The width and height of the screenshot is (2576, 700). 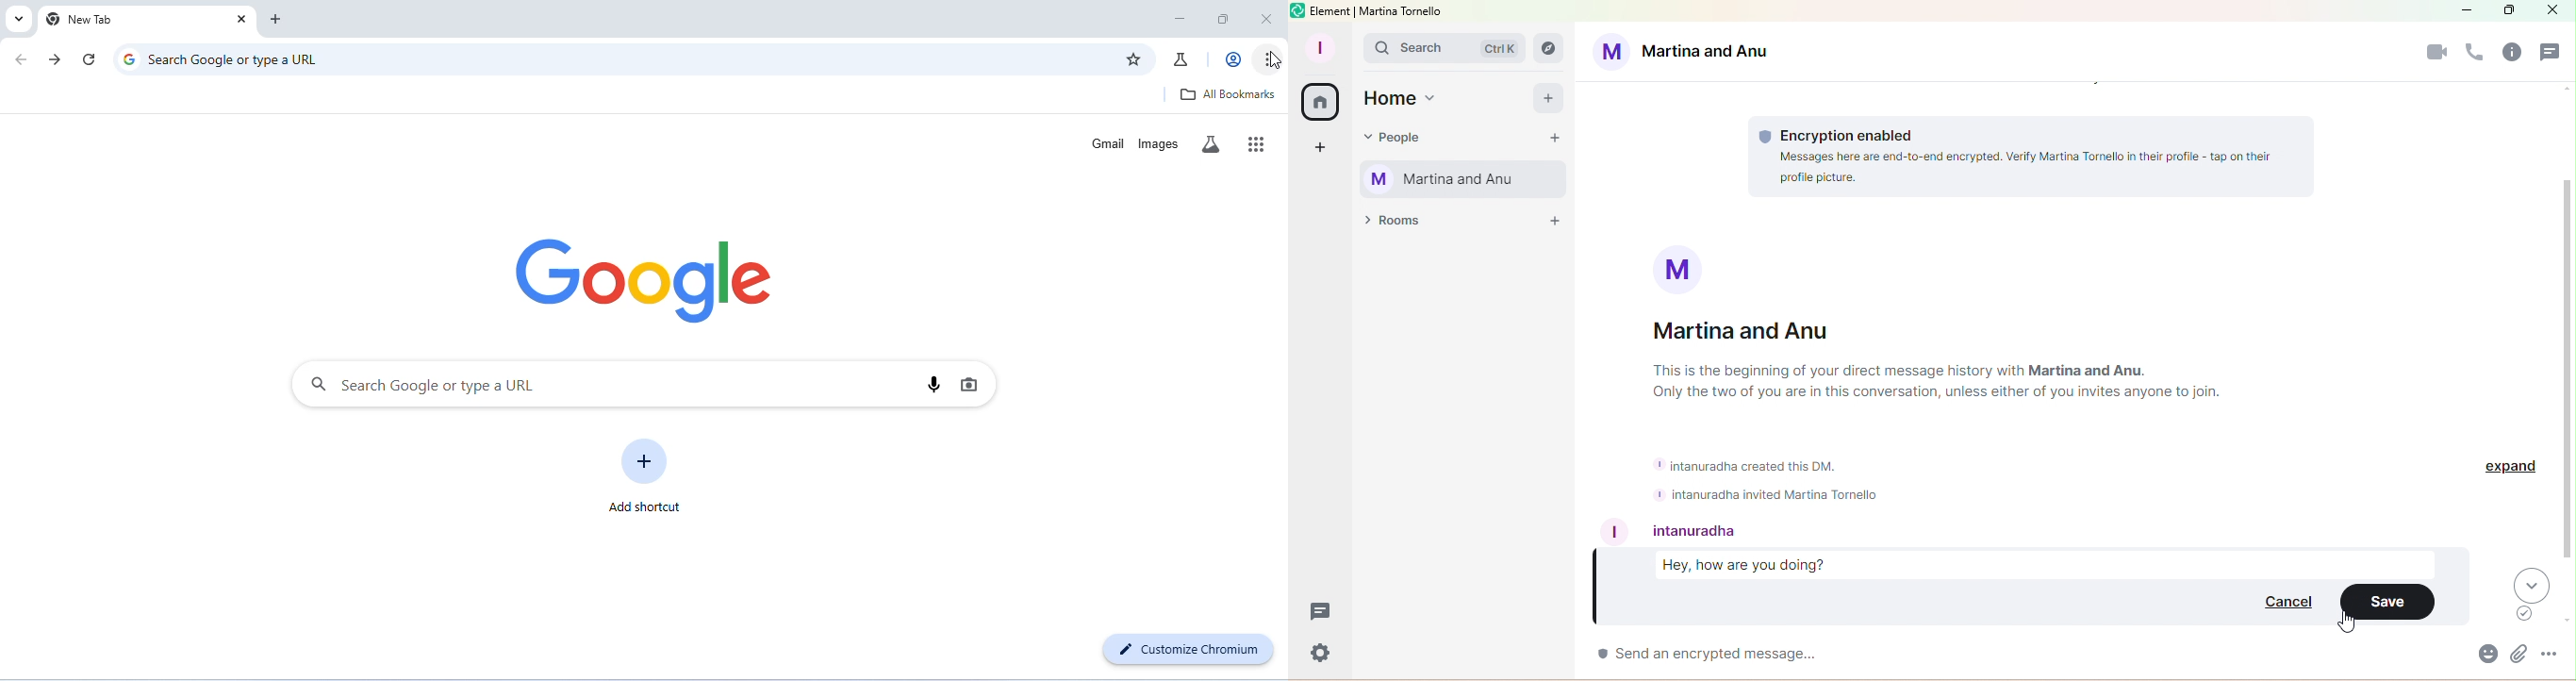 What do you see at coordinates (2041, 562) in the screenshot?
I see `message edited` at bounding box center [2041, 562].